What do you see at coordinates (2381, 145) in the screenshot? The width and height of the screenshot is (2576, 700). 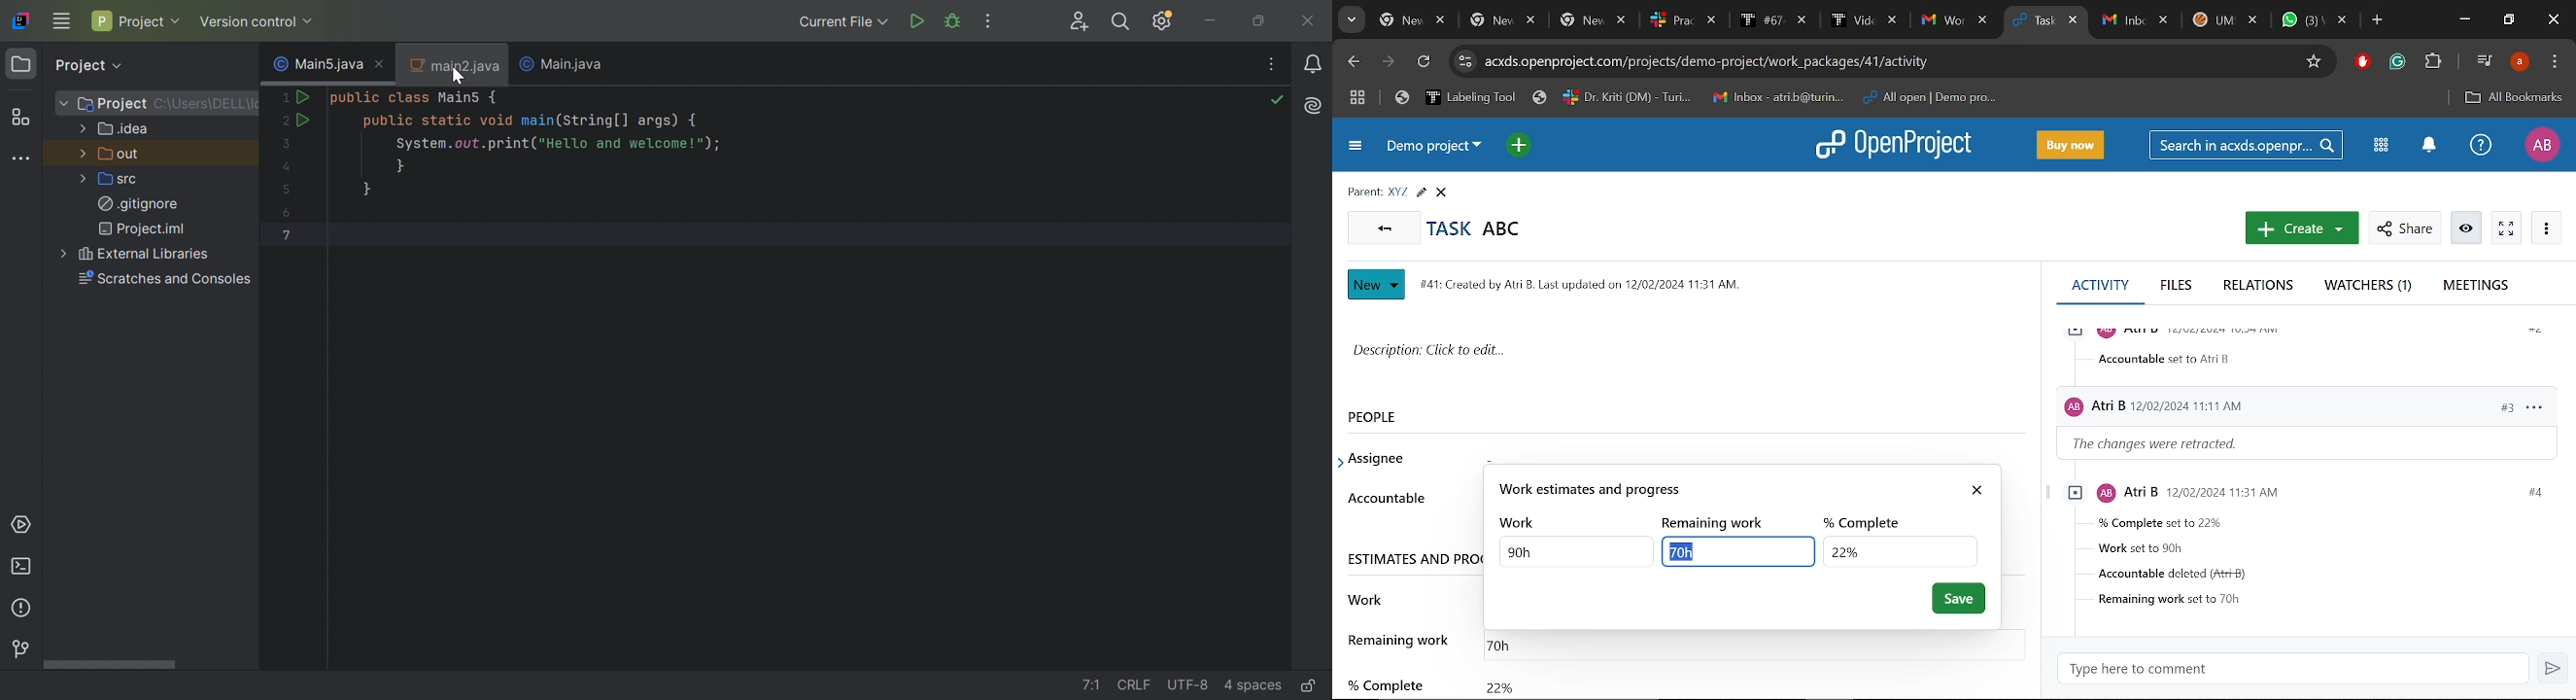 I see `Modules` at bounding box center [2381, 145].